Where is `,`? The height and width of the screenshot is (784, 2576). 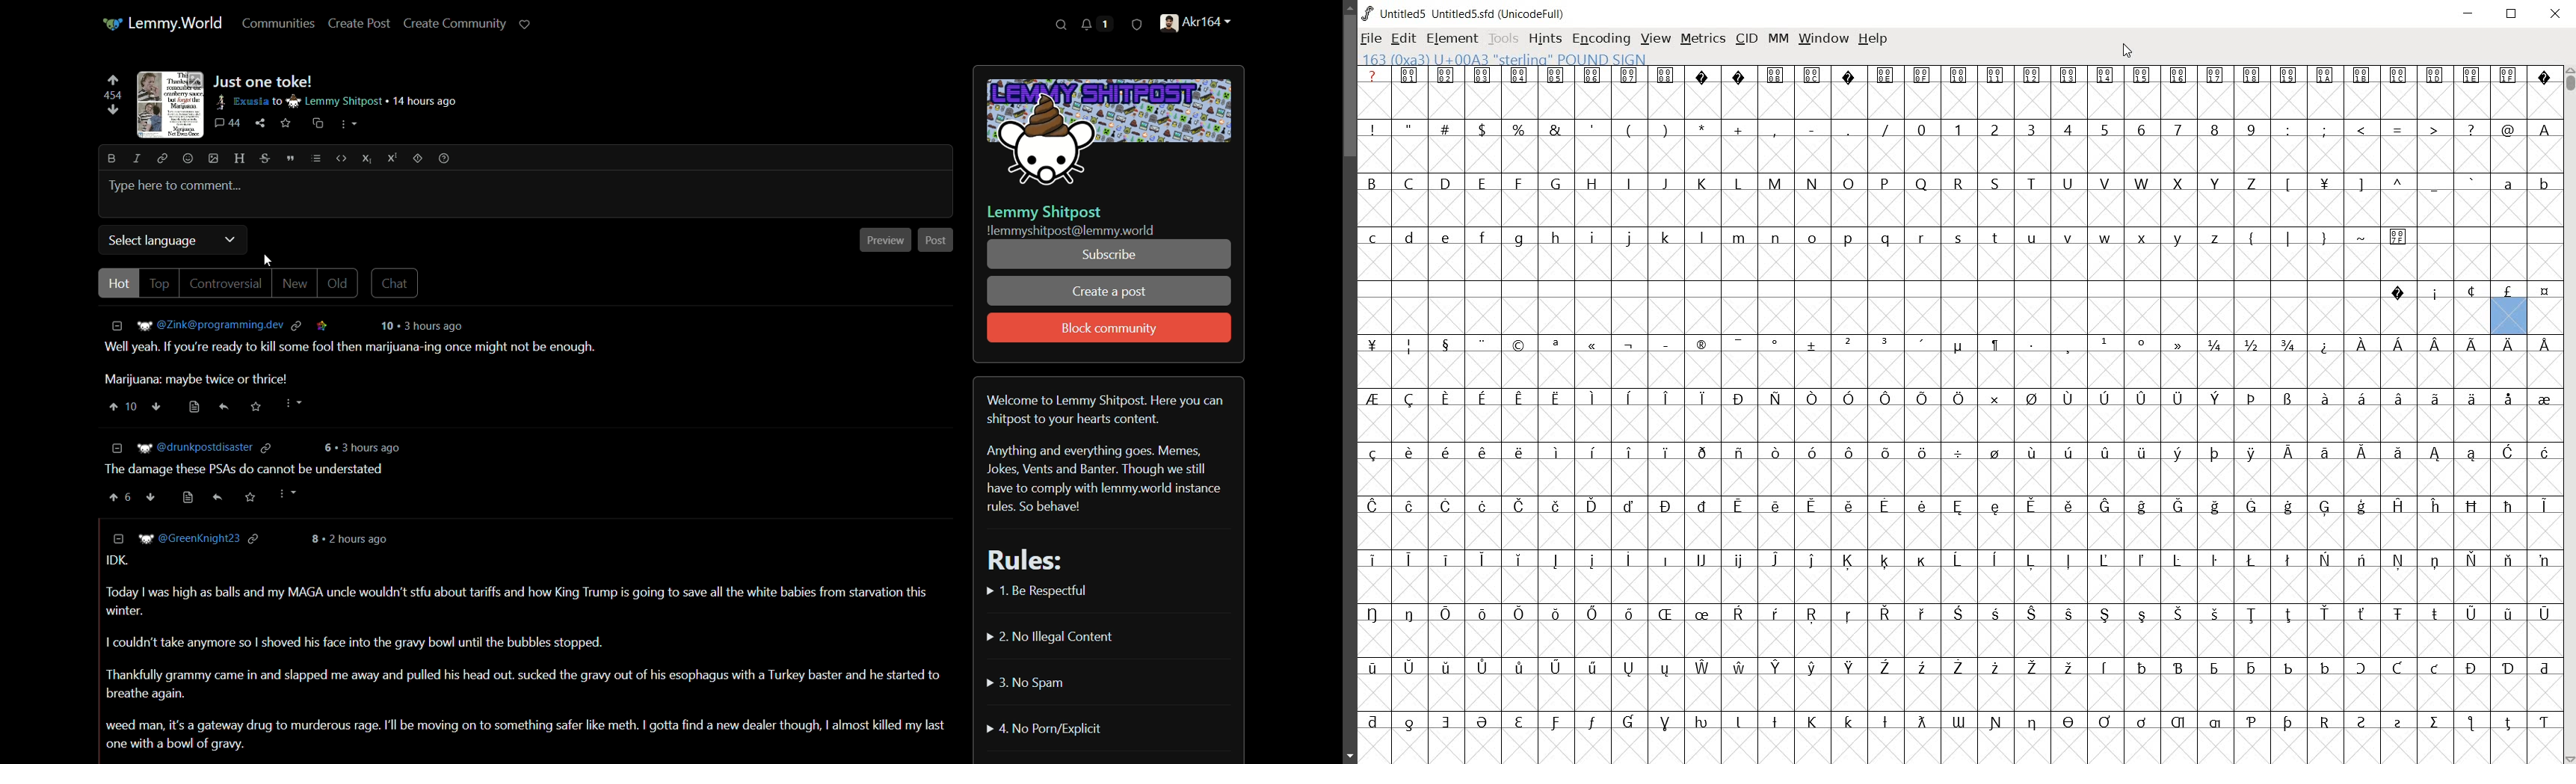
, is located at coordinates (1775, 131).